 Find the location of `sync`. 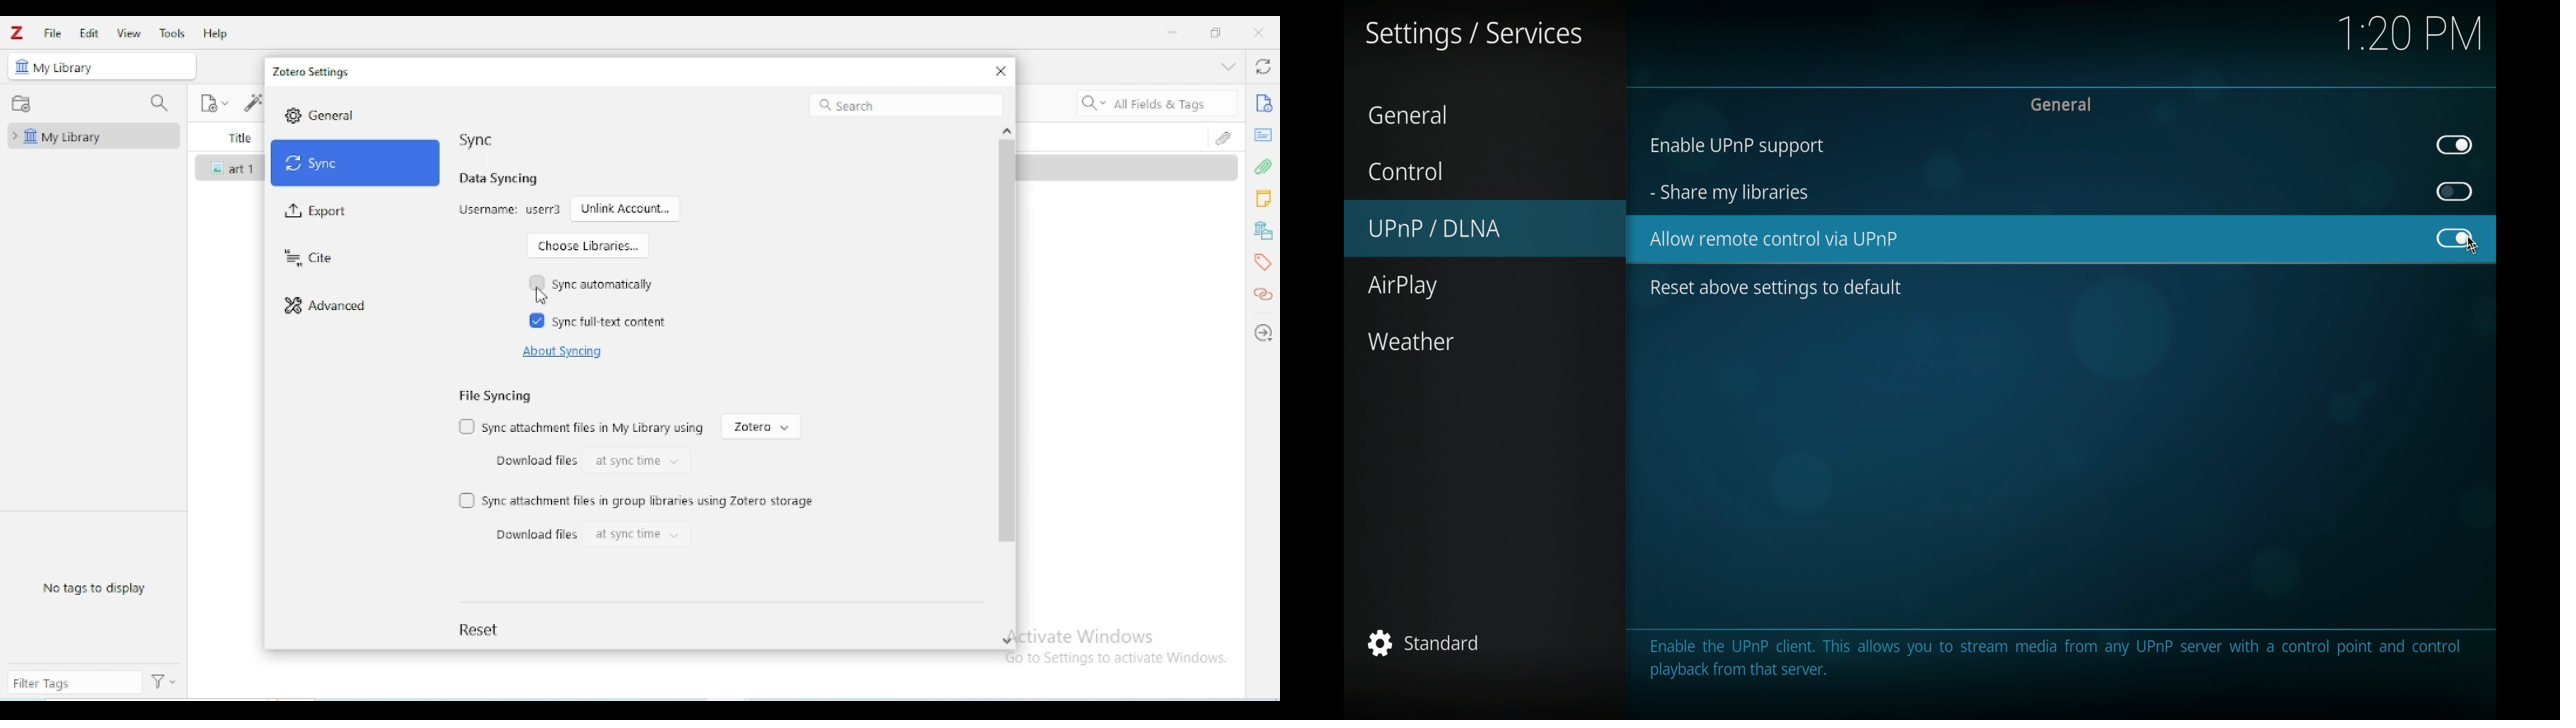

sync is located at coordinates (476, 139).